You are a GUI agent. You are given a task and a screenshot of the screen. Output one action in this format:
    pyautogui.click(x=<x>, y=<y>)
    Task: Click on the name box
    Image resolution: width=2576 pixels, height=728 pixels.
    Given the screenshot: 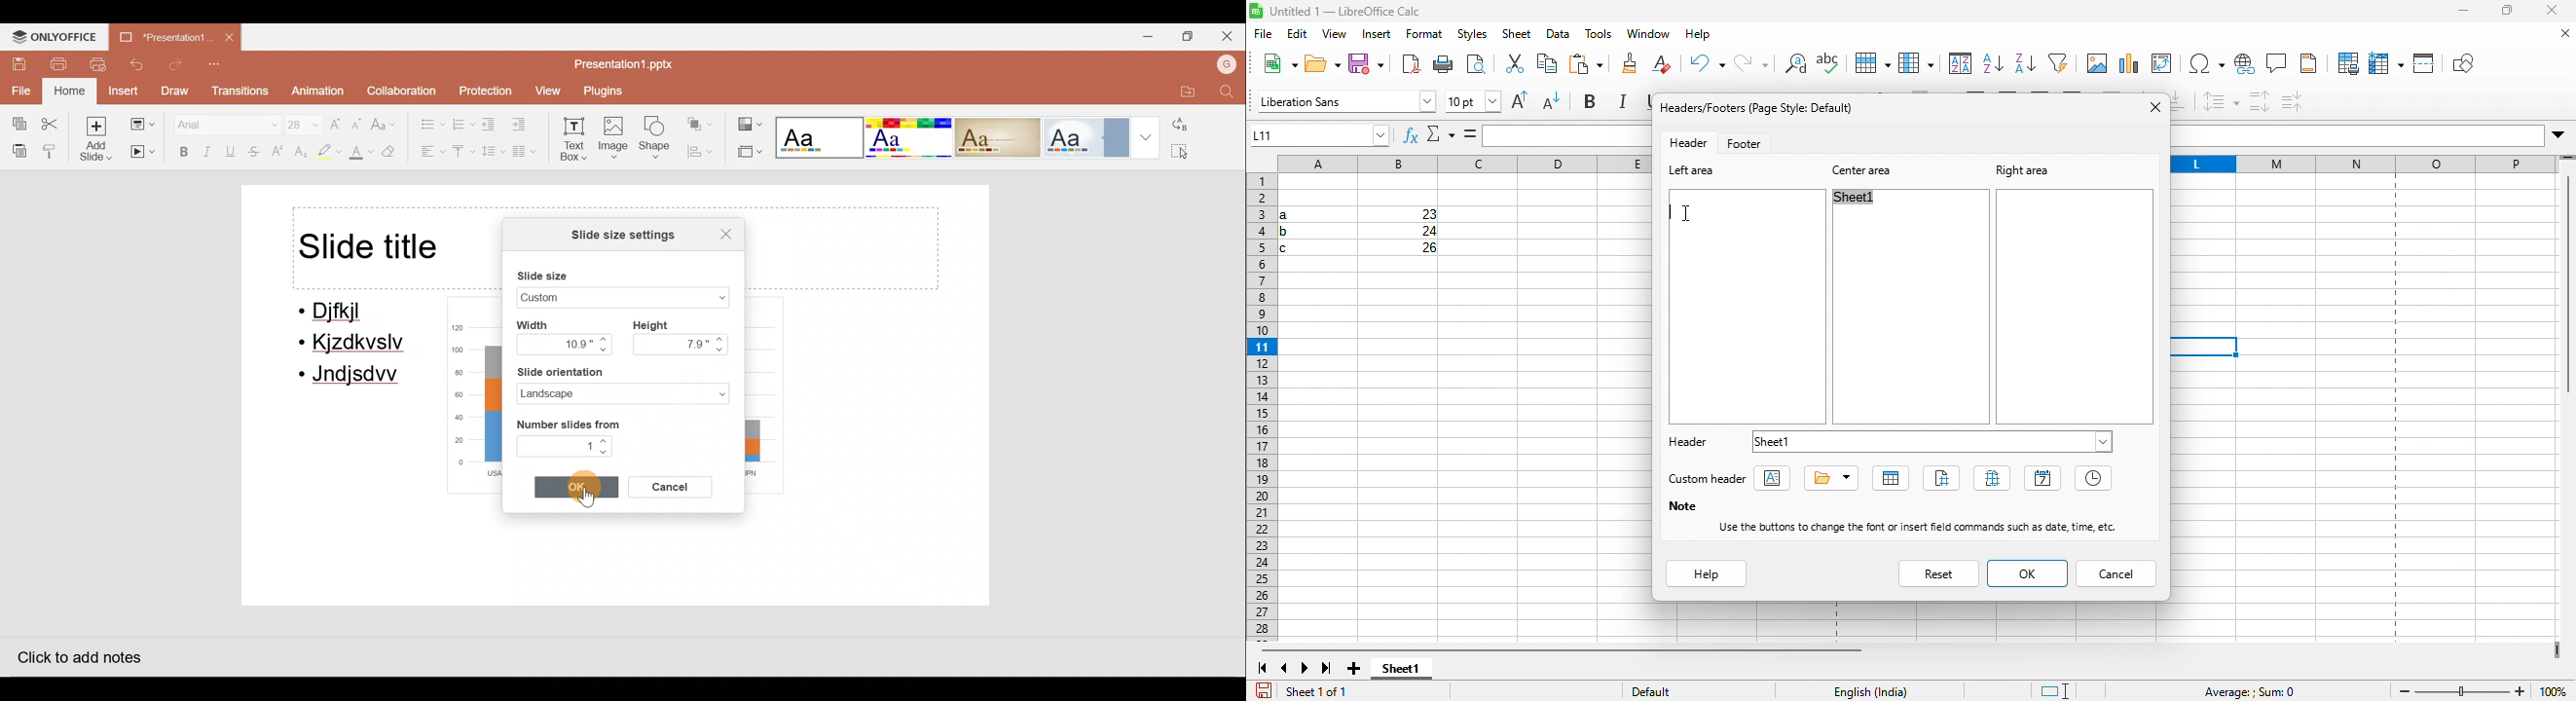 What is the action you would take?
    pyautogui.click(x=1322, y=136)
    